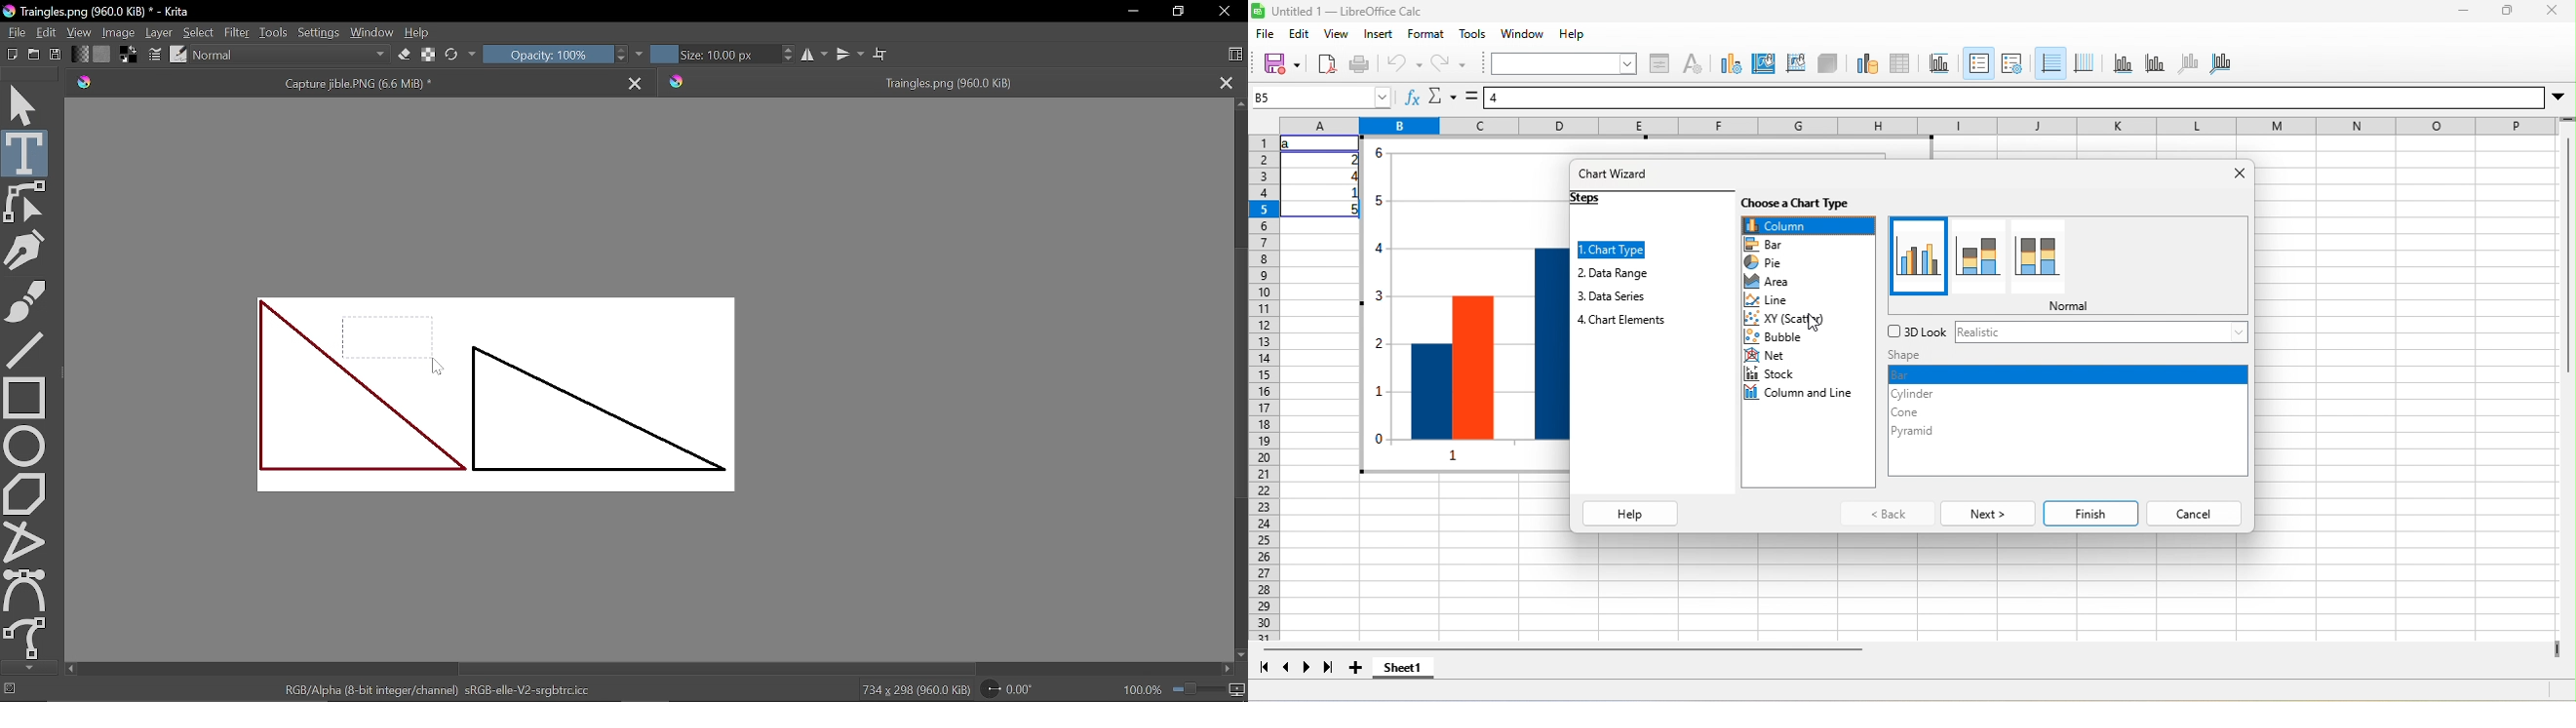  I want to click on format, so click(1426, 34).